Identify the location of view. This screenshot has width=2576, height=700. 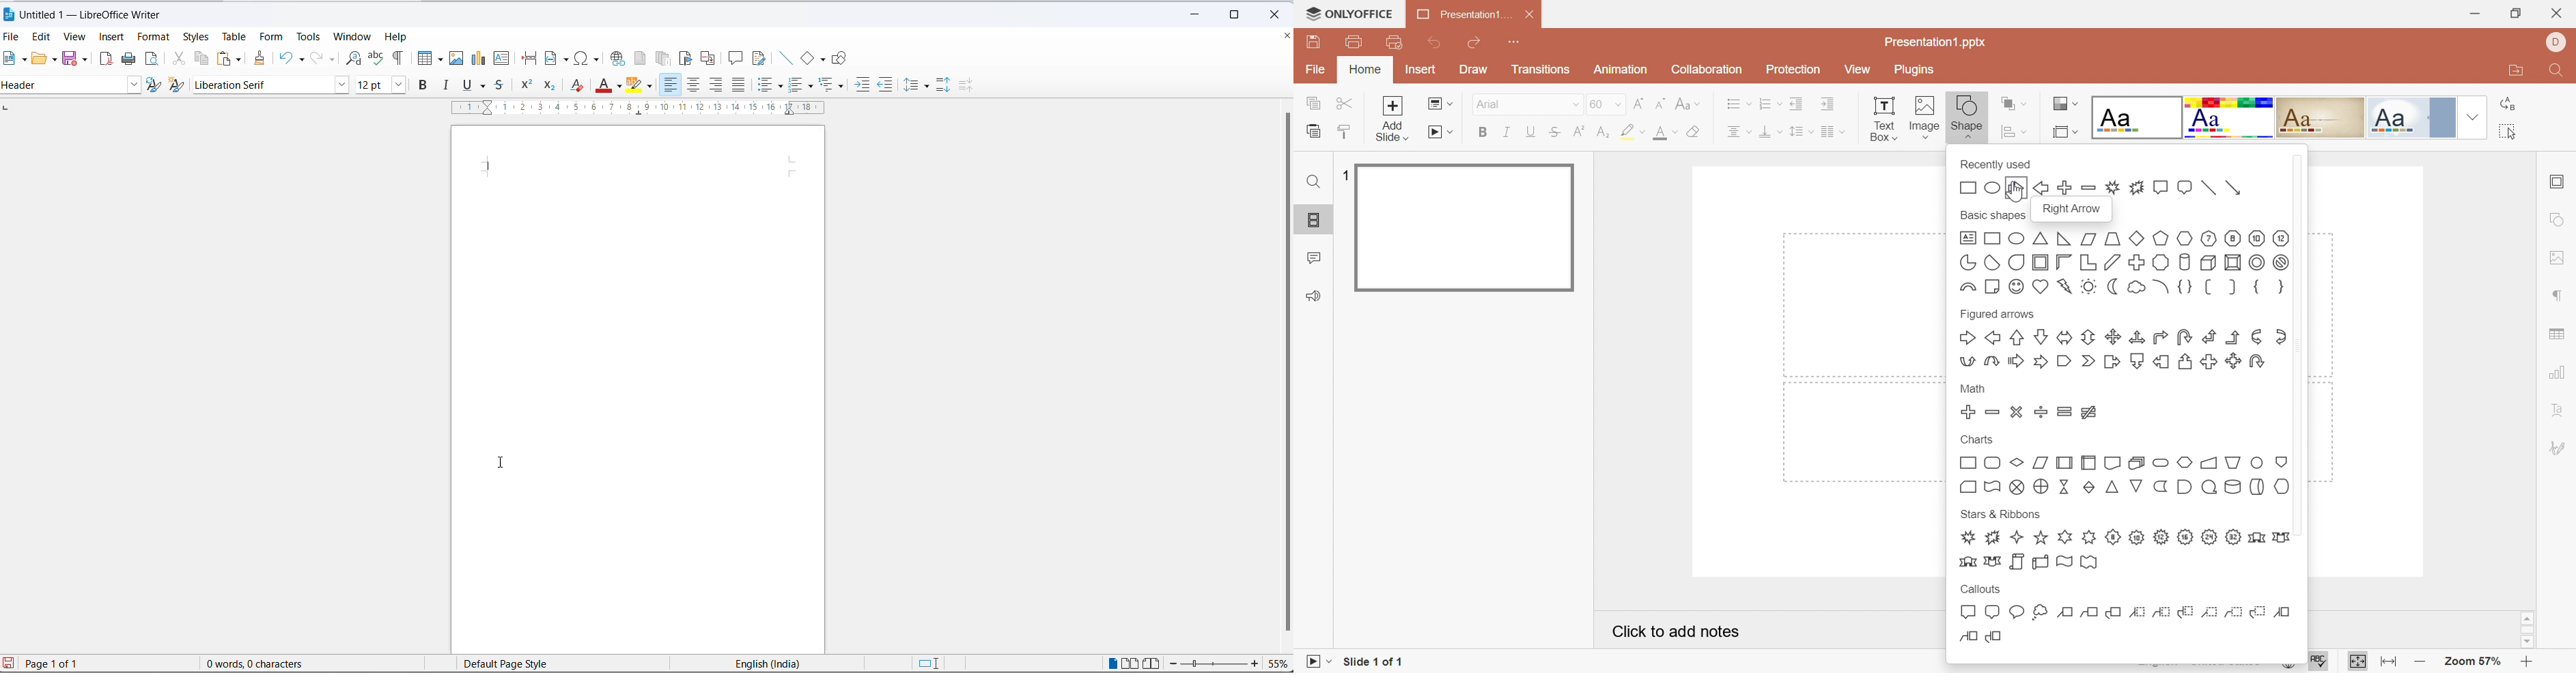
(76, 37).